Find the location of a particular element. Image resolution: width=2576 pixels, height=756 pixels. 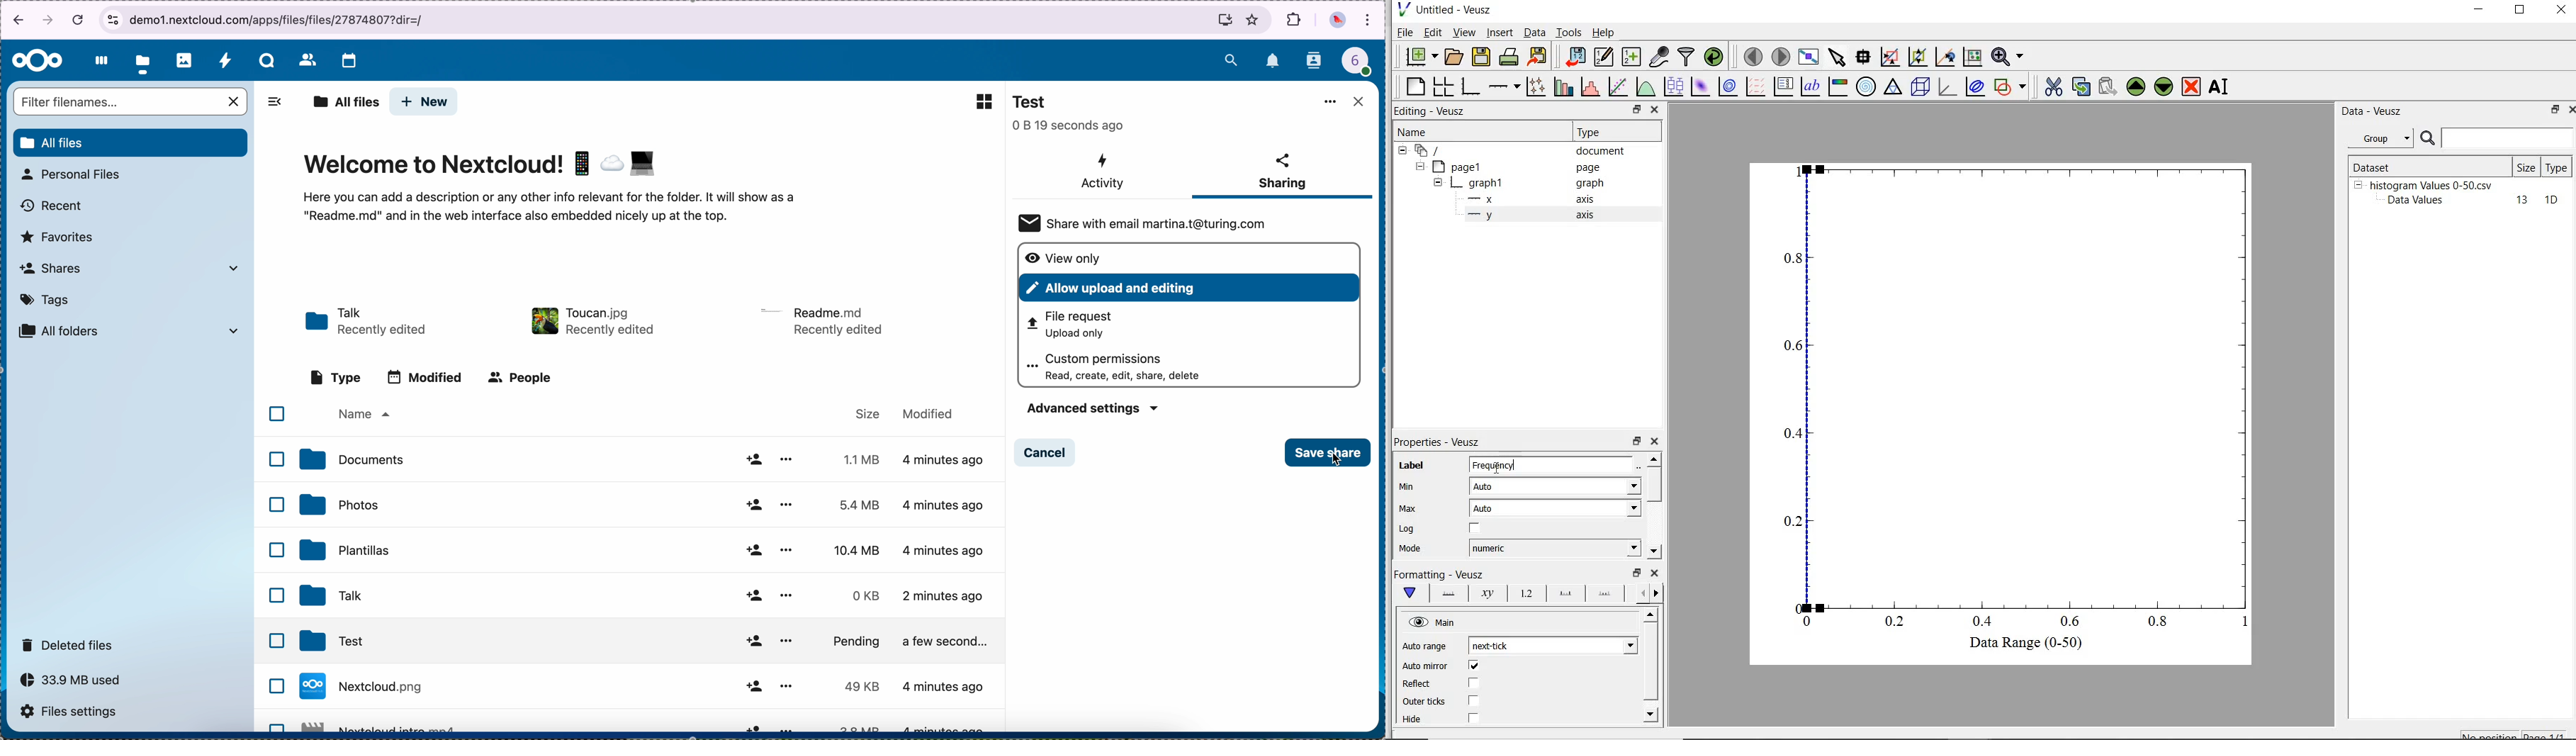

close is located at coordinates (1655, 573).